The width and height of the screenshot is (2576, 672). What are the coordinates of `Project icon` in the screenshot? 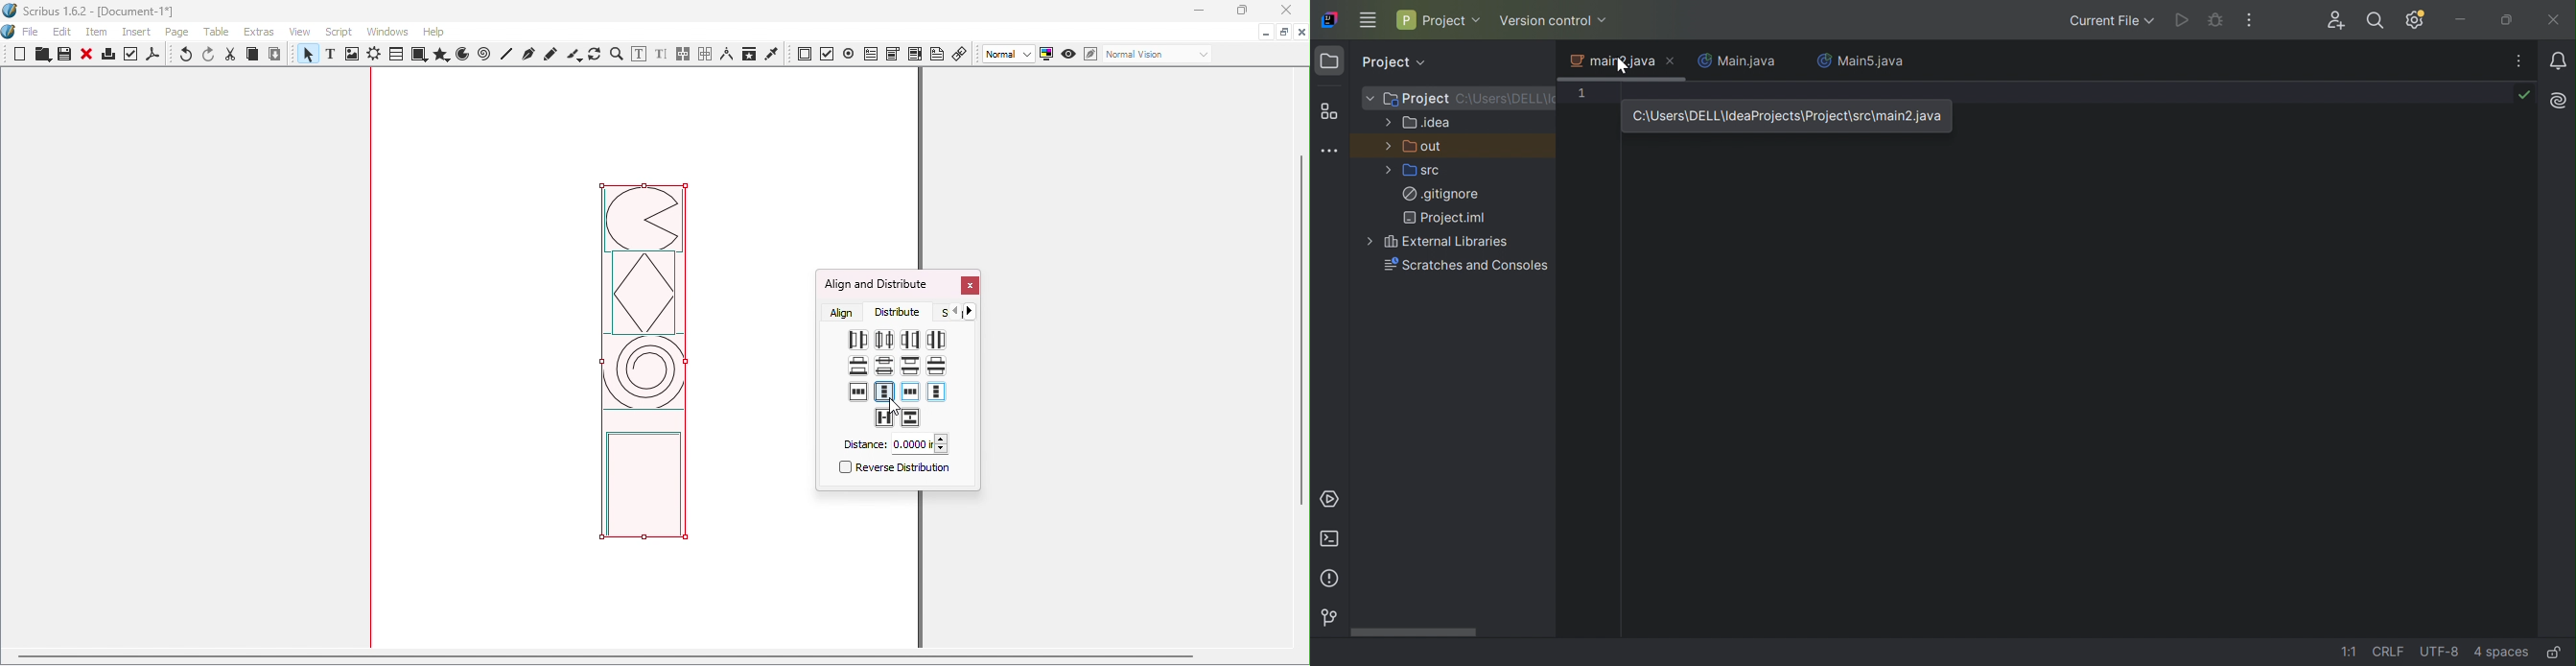 It's located at (1329, 62).